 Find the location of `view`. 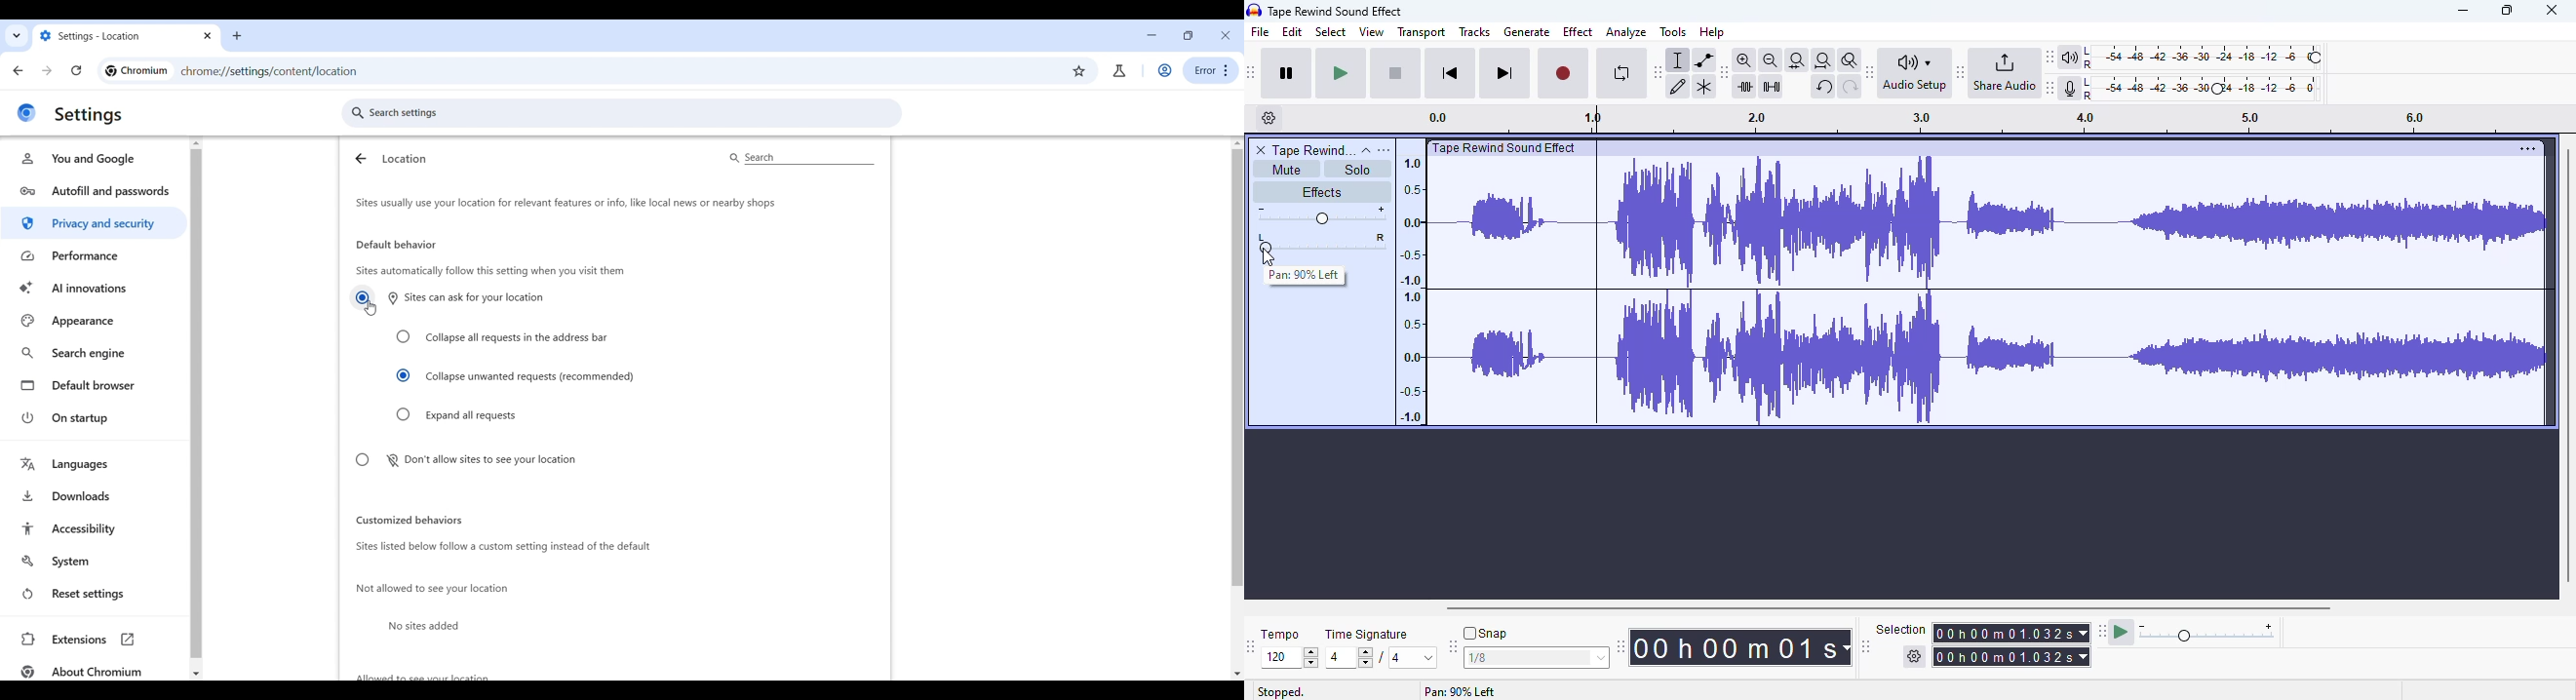

view is located at coordinates (1372, 31).